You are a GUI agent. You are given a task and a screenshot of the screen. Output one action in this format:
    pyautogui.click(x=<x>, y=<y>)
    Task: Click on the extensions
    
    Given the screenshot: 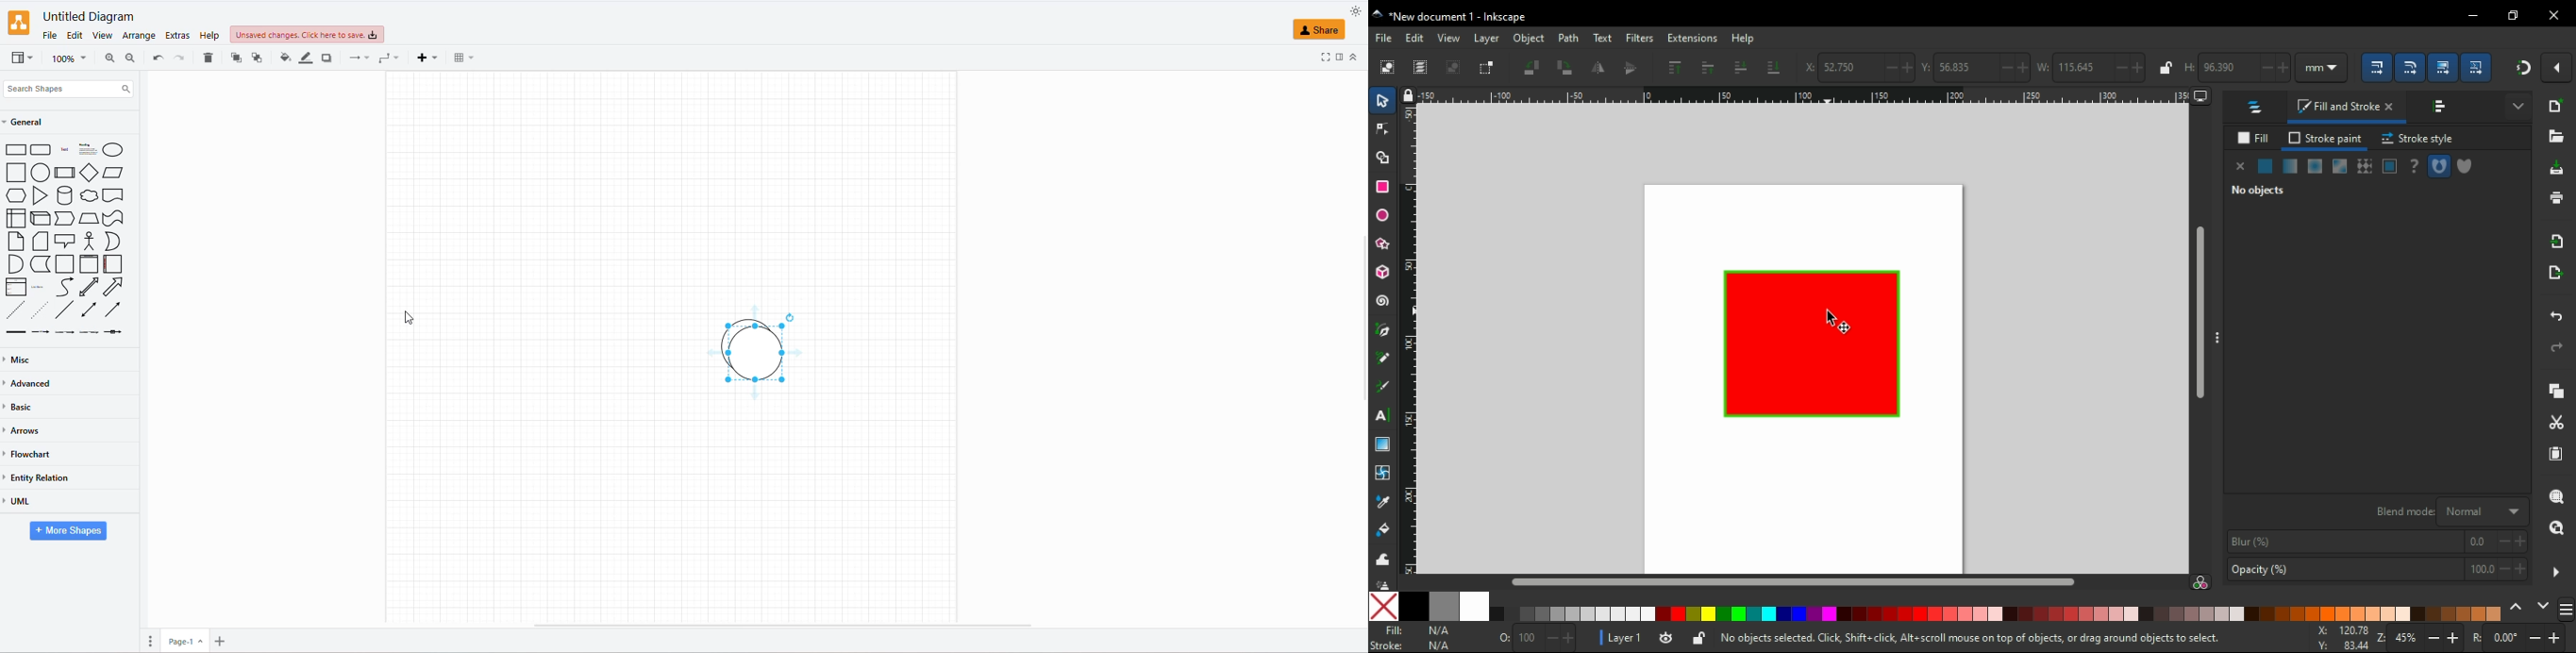 What is the action you would take?
    pyautogui.click(x=1691, y=39)
    